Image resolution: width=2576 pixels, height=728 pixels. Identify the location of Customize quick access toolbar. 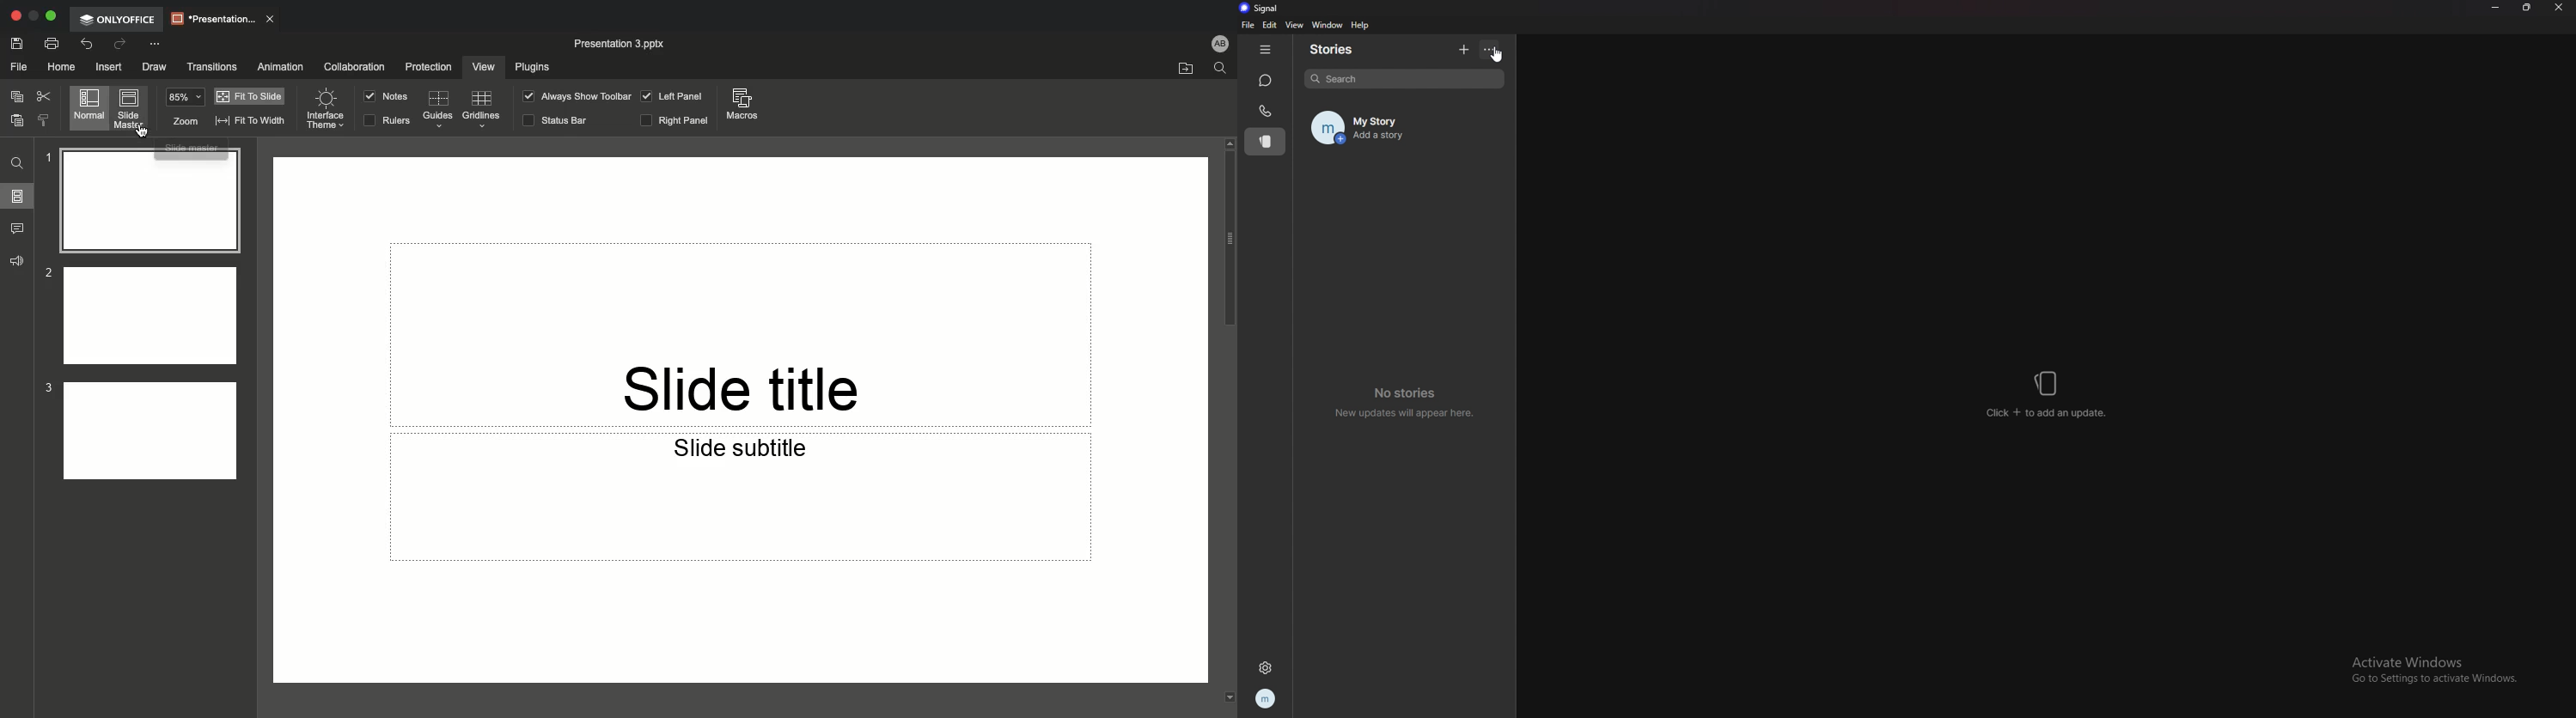
(154, 45).